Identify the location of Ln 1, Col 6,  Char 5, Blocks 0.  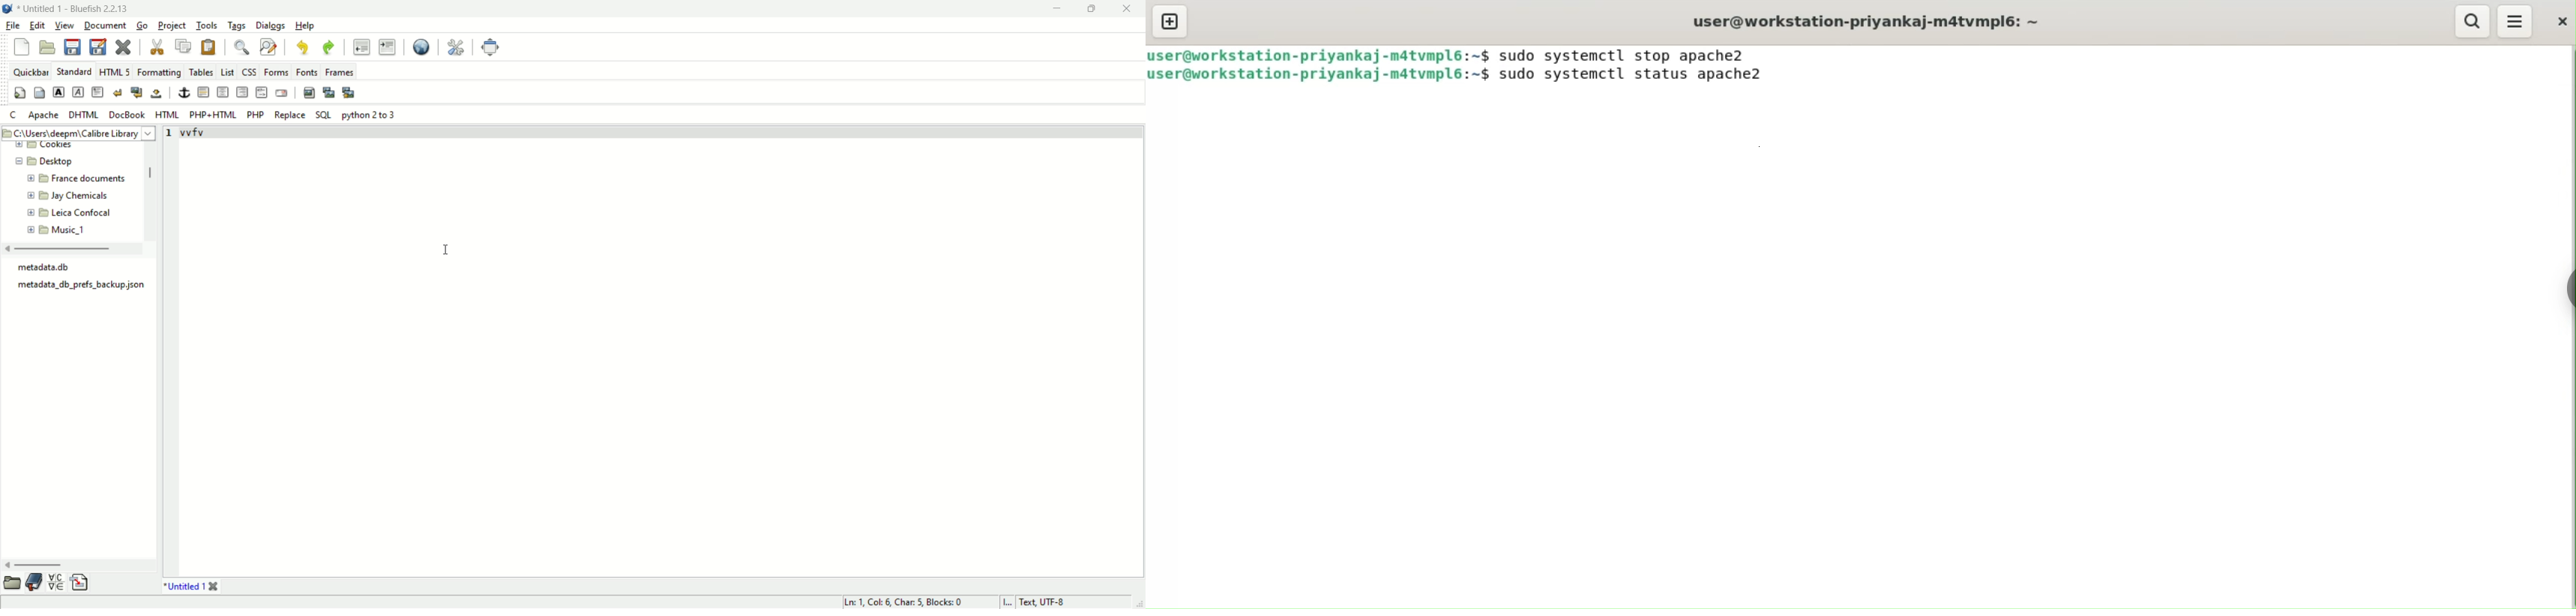
(909, 600).